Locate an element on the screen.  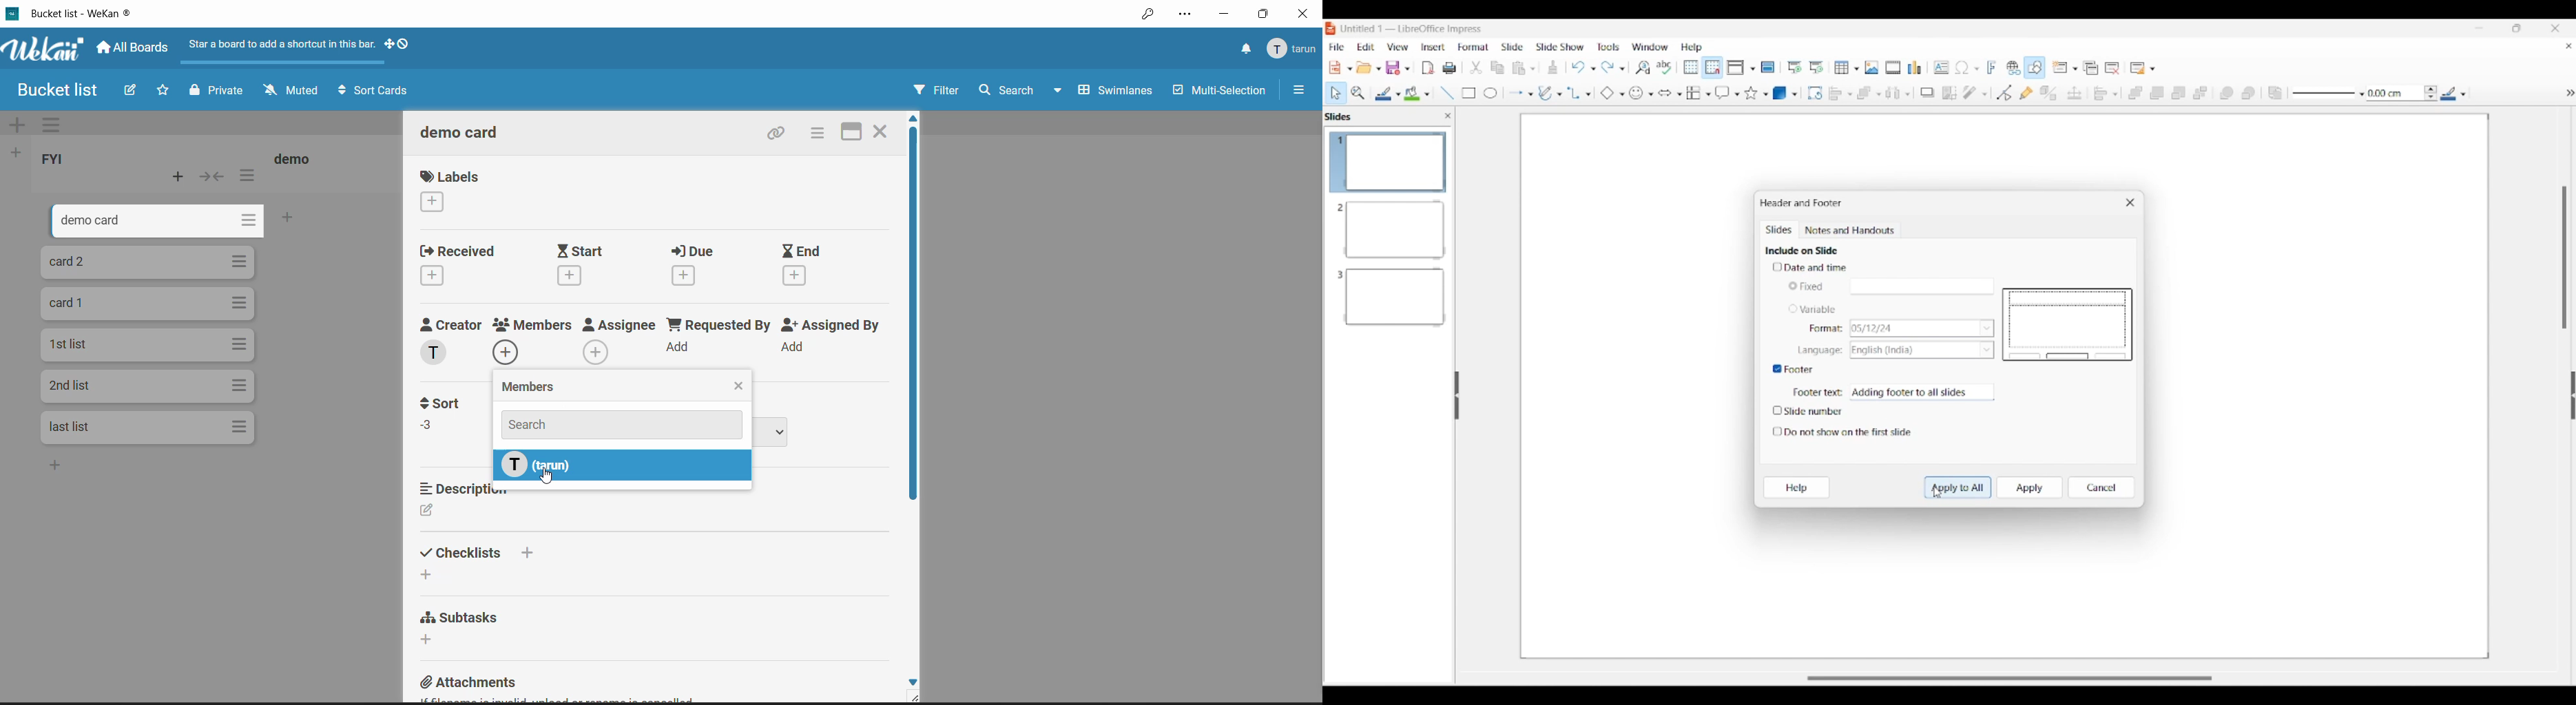
Slide menu is located at coordinates (1513, 47).